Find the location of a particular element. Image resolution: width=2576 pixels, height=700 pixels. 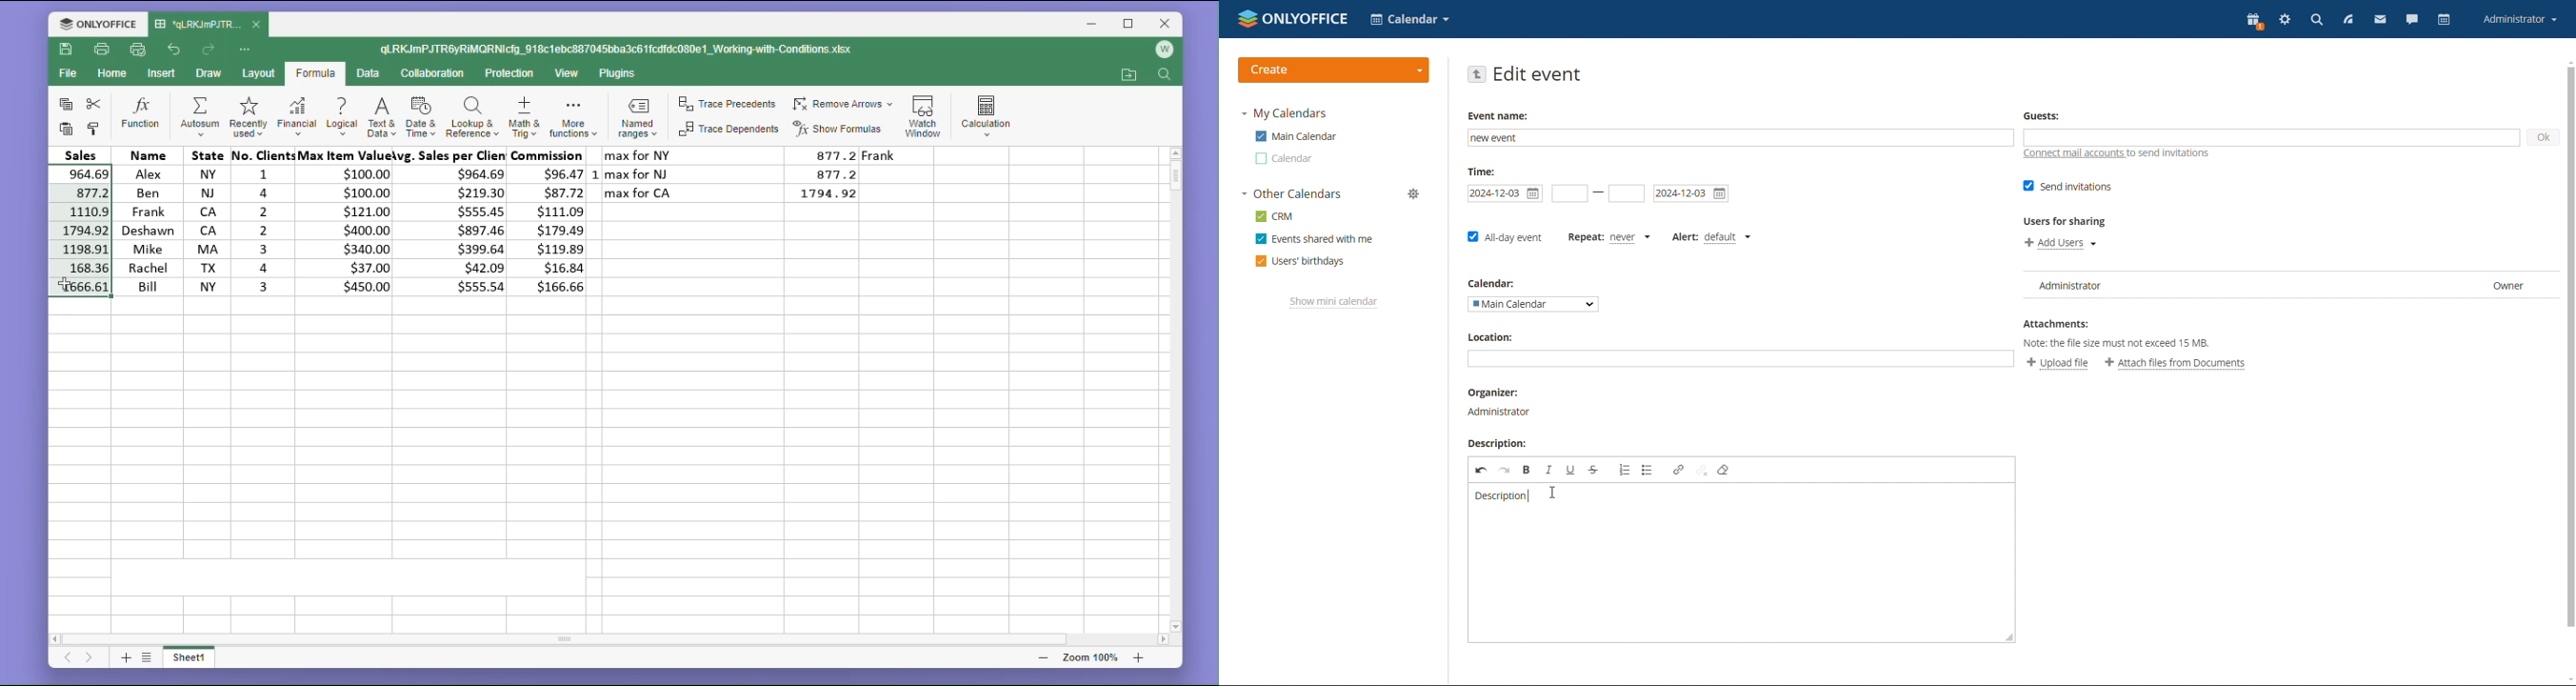

other calendar is located at coordinates (1284, 159).